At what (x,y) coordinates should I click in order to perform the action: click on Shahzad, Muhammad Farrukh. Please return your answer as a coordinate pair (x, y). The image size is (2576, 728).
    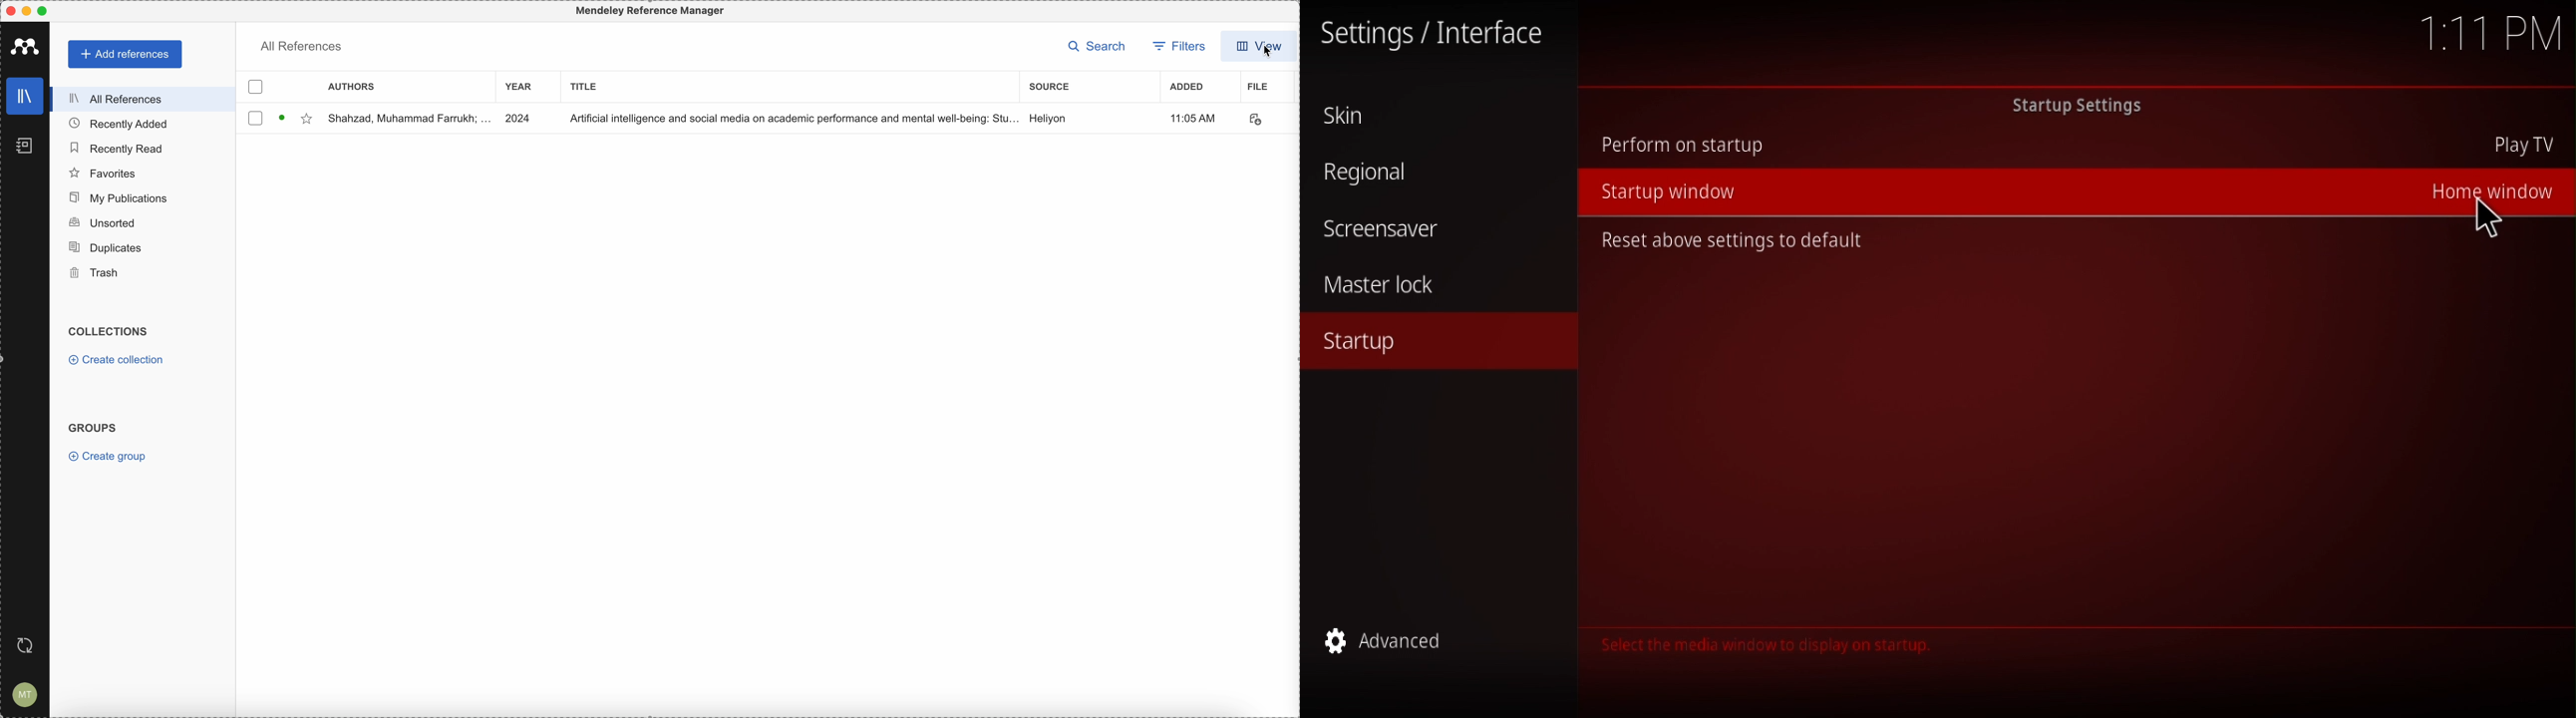
    Looking at the image, I should click on (409, 119).